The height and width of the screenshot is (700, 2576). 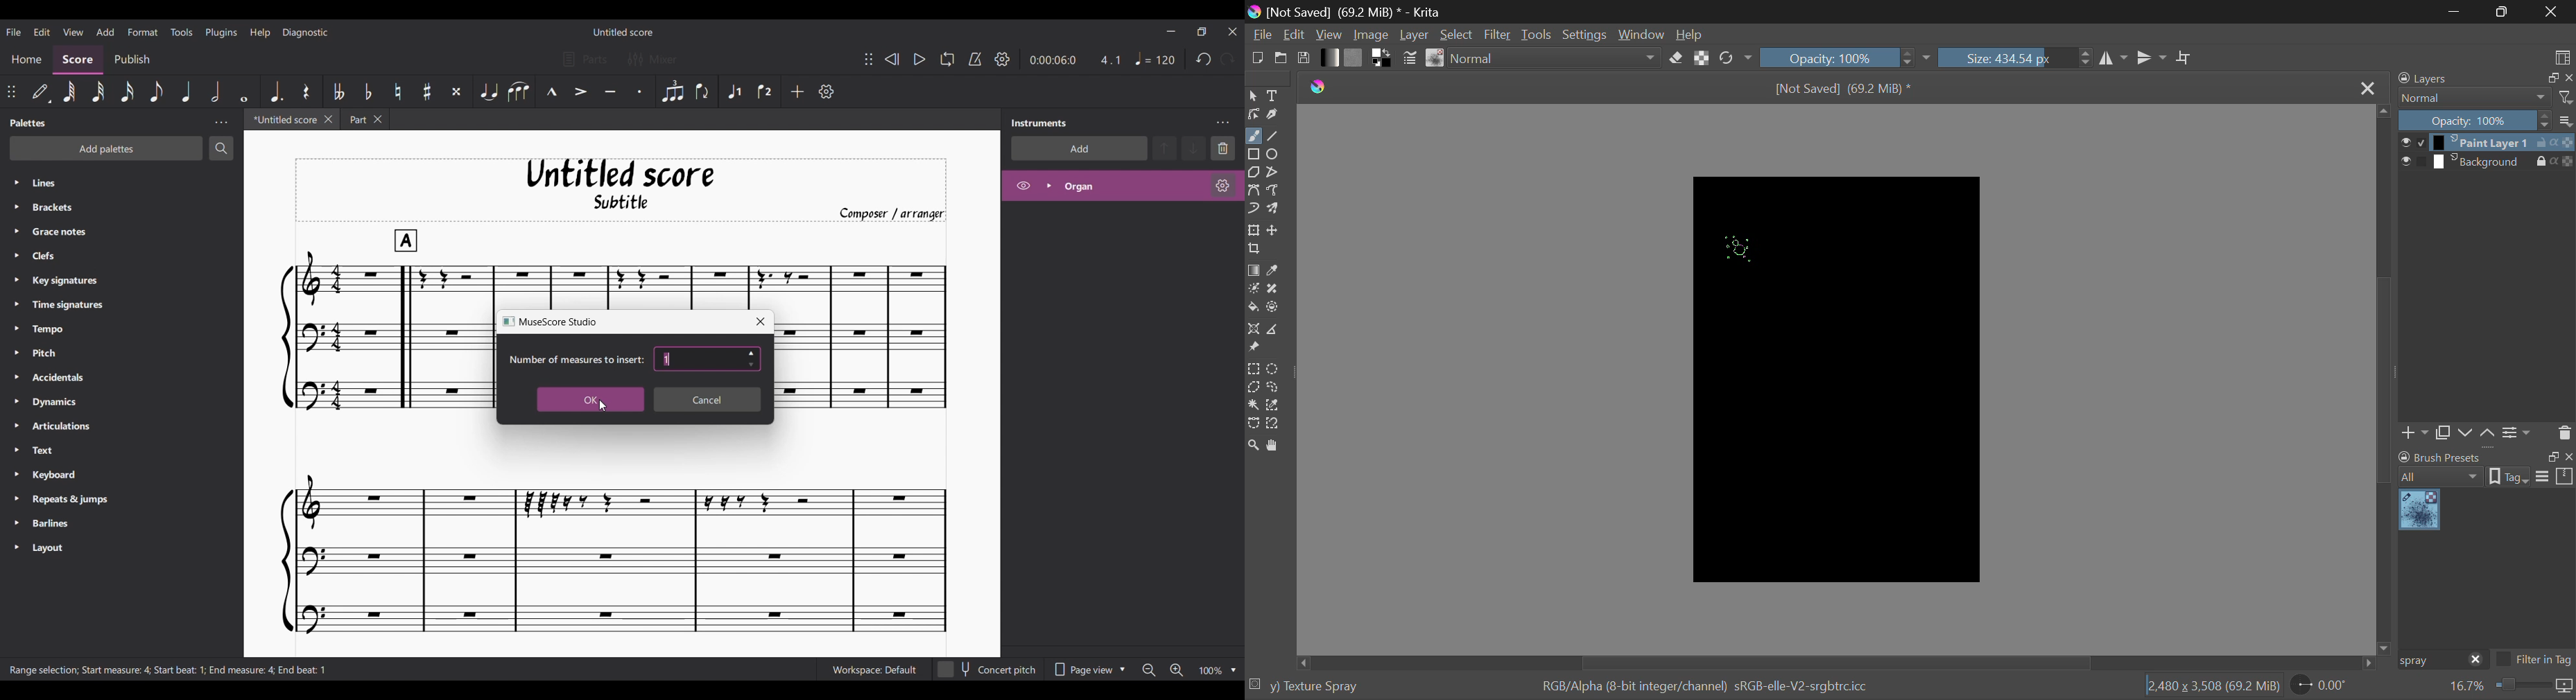 What do you see at coordinates (1360, 12) in the screenshot?
I see `[Not Saved] (69.2 MiB) * - Krita` at bounding box center [1360, 12].